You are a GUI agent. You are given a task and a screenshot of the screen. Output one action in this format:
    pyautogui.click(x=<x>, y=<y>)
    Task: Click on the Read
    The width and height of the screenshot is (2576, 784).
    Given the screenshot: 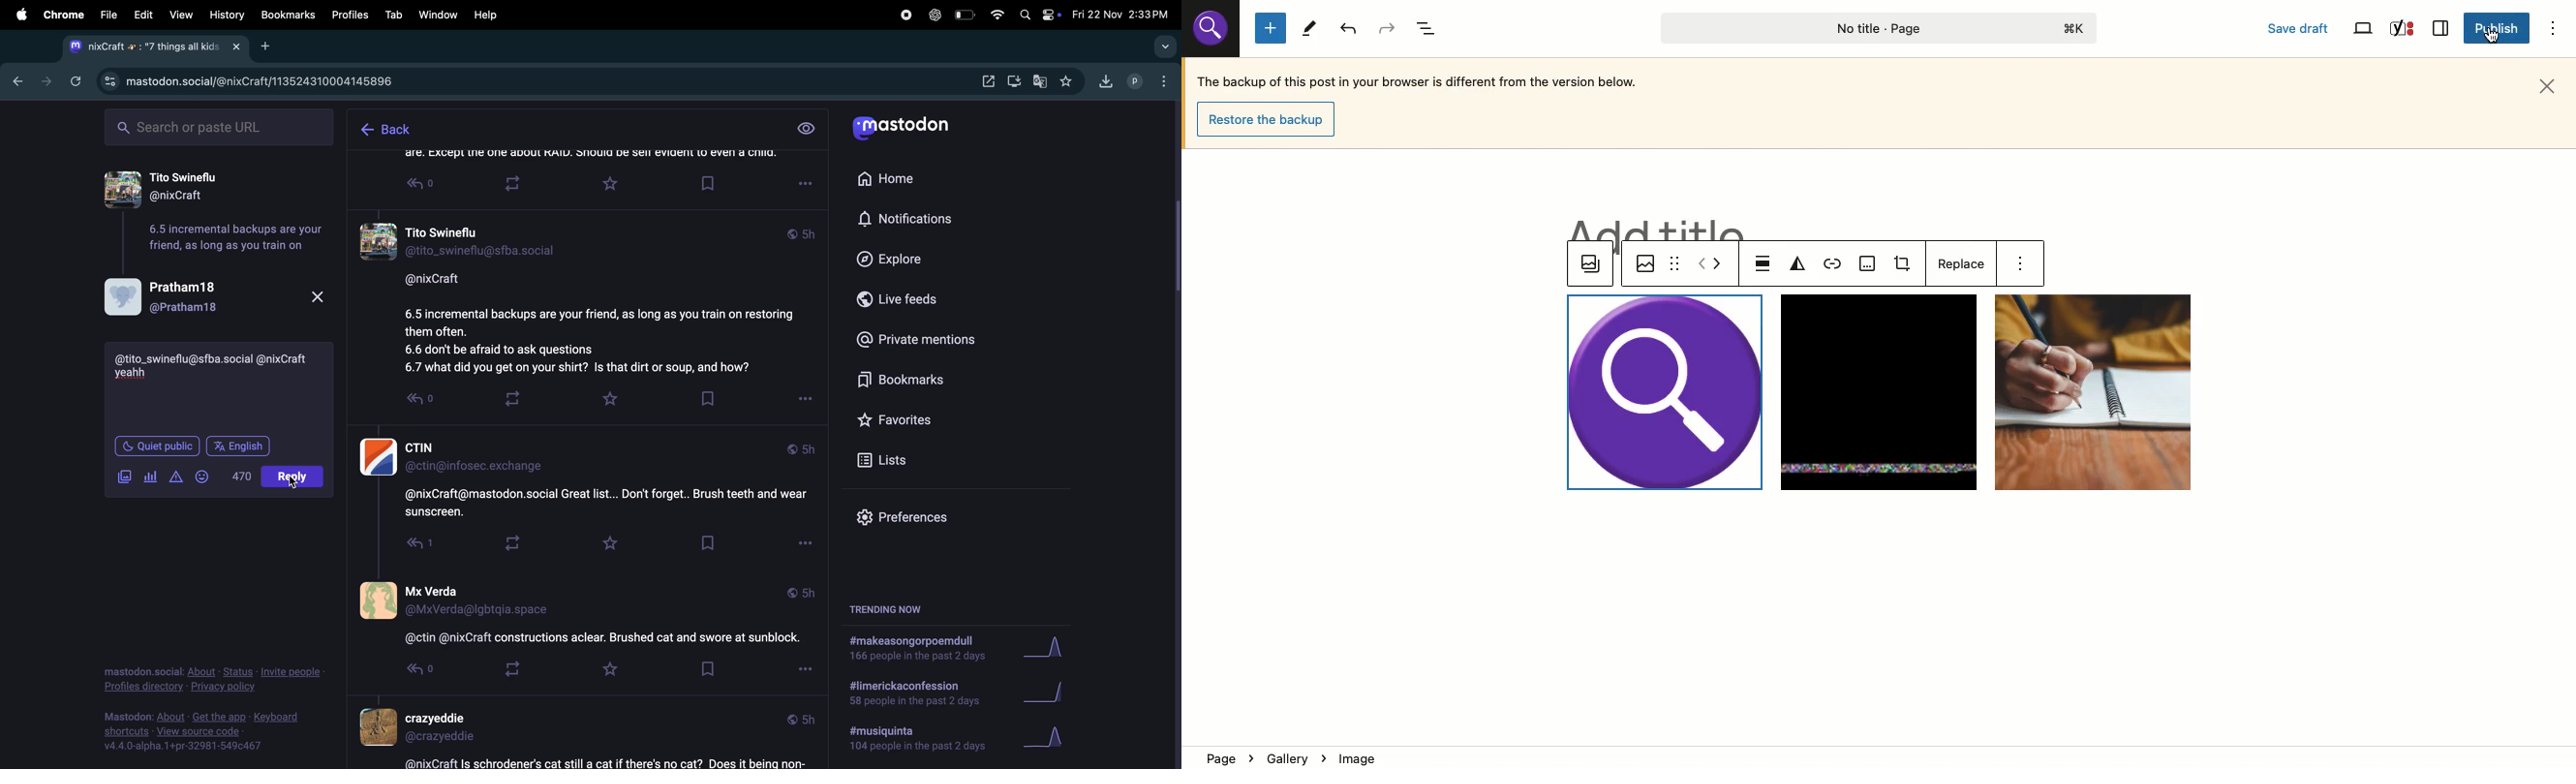 What is the action you would take?
    pyautogui.click(x=424, y=187)
    